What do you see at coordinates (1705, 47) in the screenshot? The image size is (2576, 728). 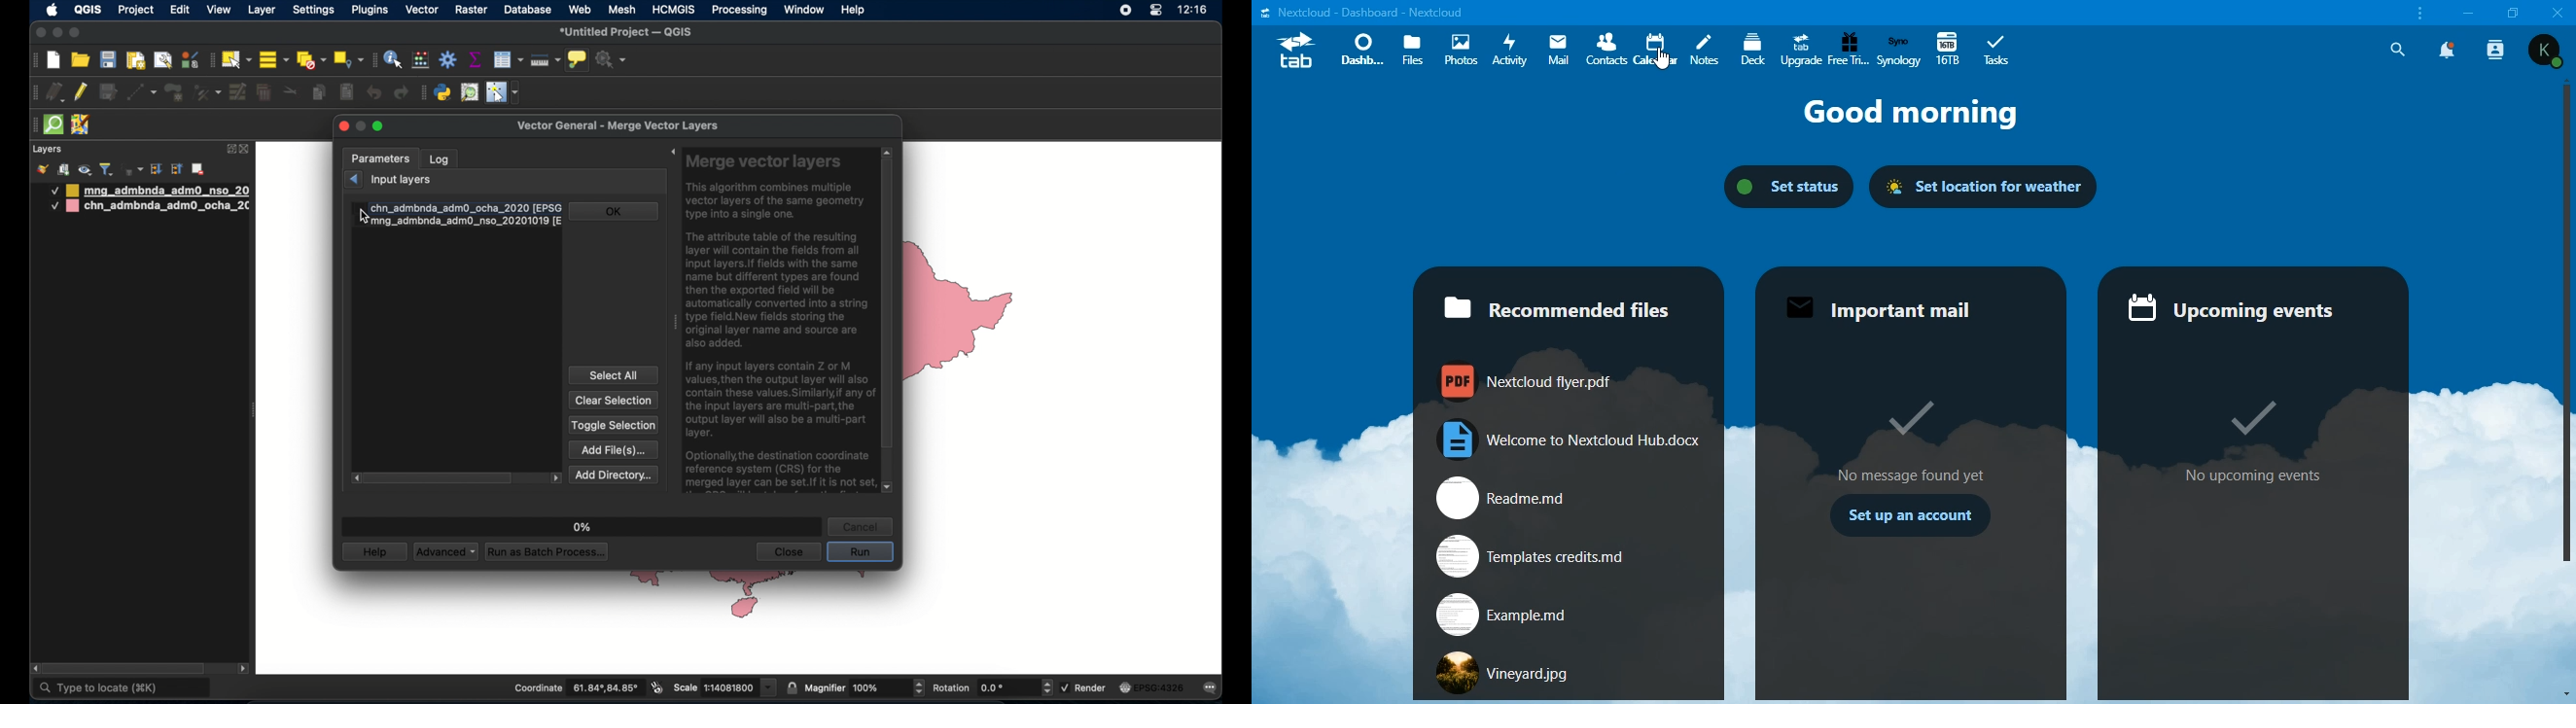 I see `notes` at bounding box center [1705, 47].